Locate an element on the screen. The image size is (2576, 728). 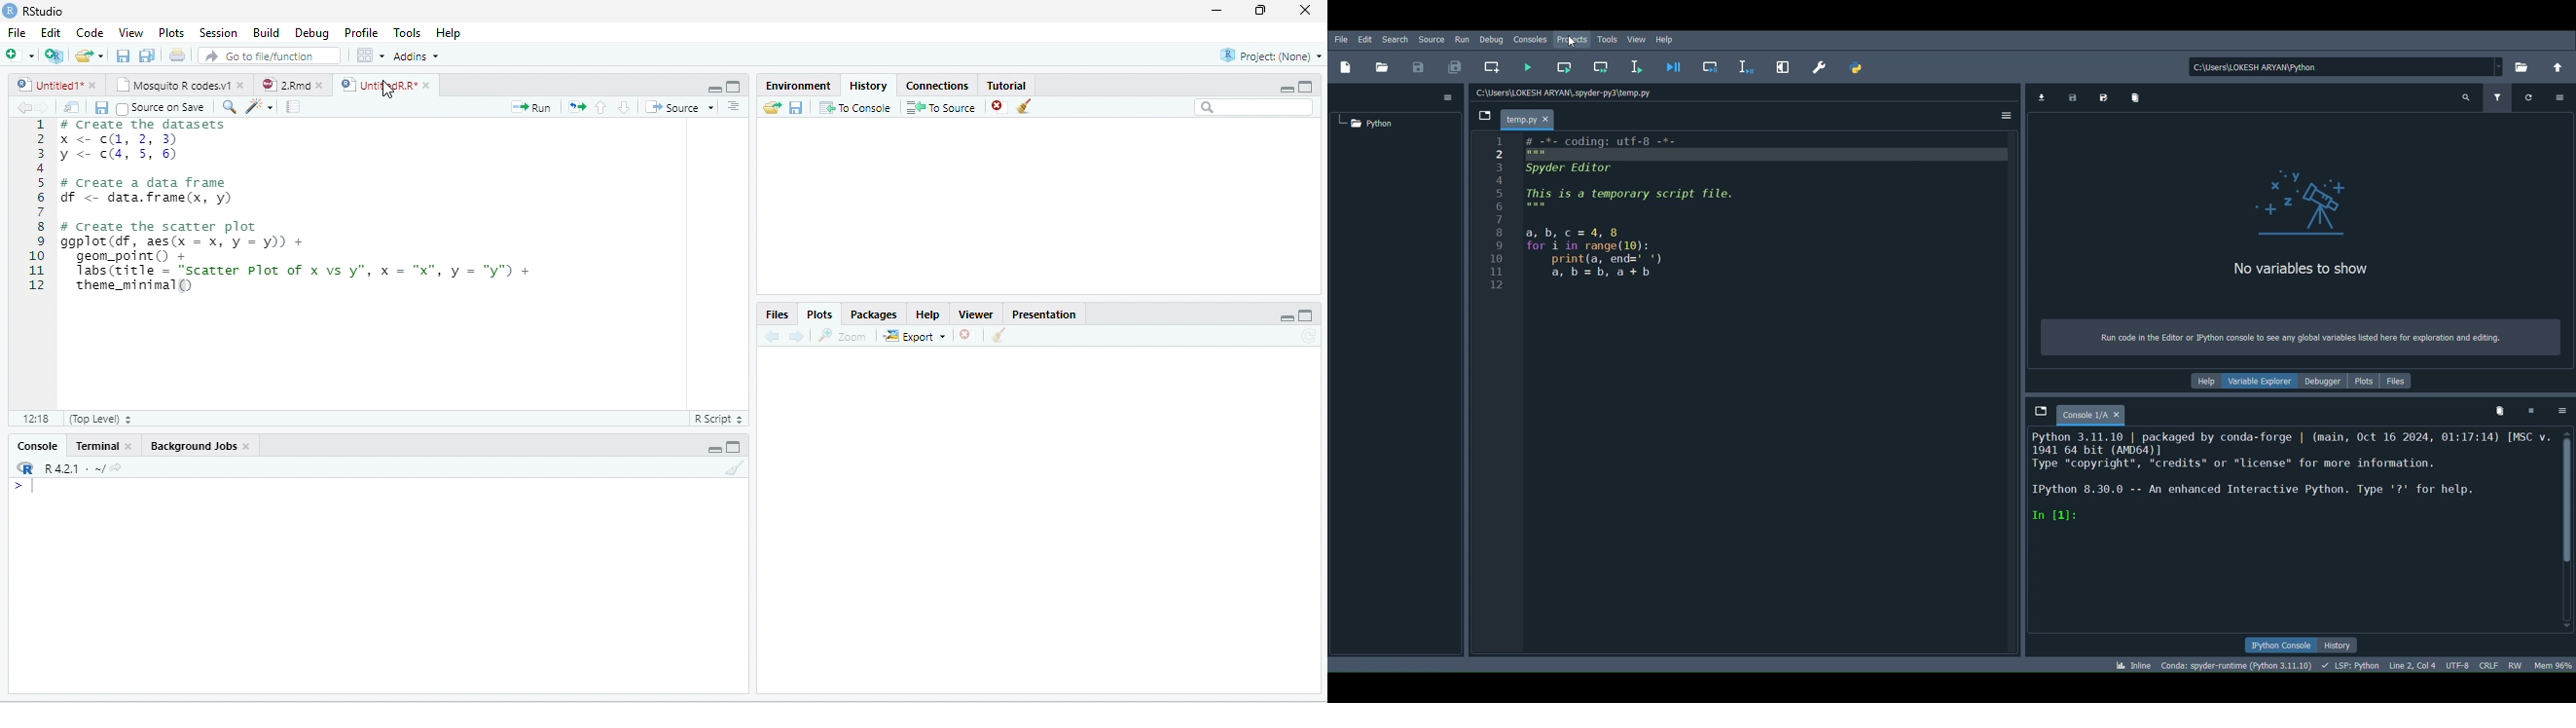
2.Rmd is located at coordinates (284, 85).